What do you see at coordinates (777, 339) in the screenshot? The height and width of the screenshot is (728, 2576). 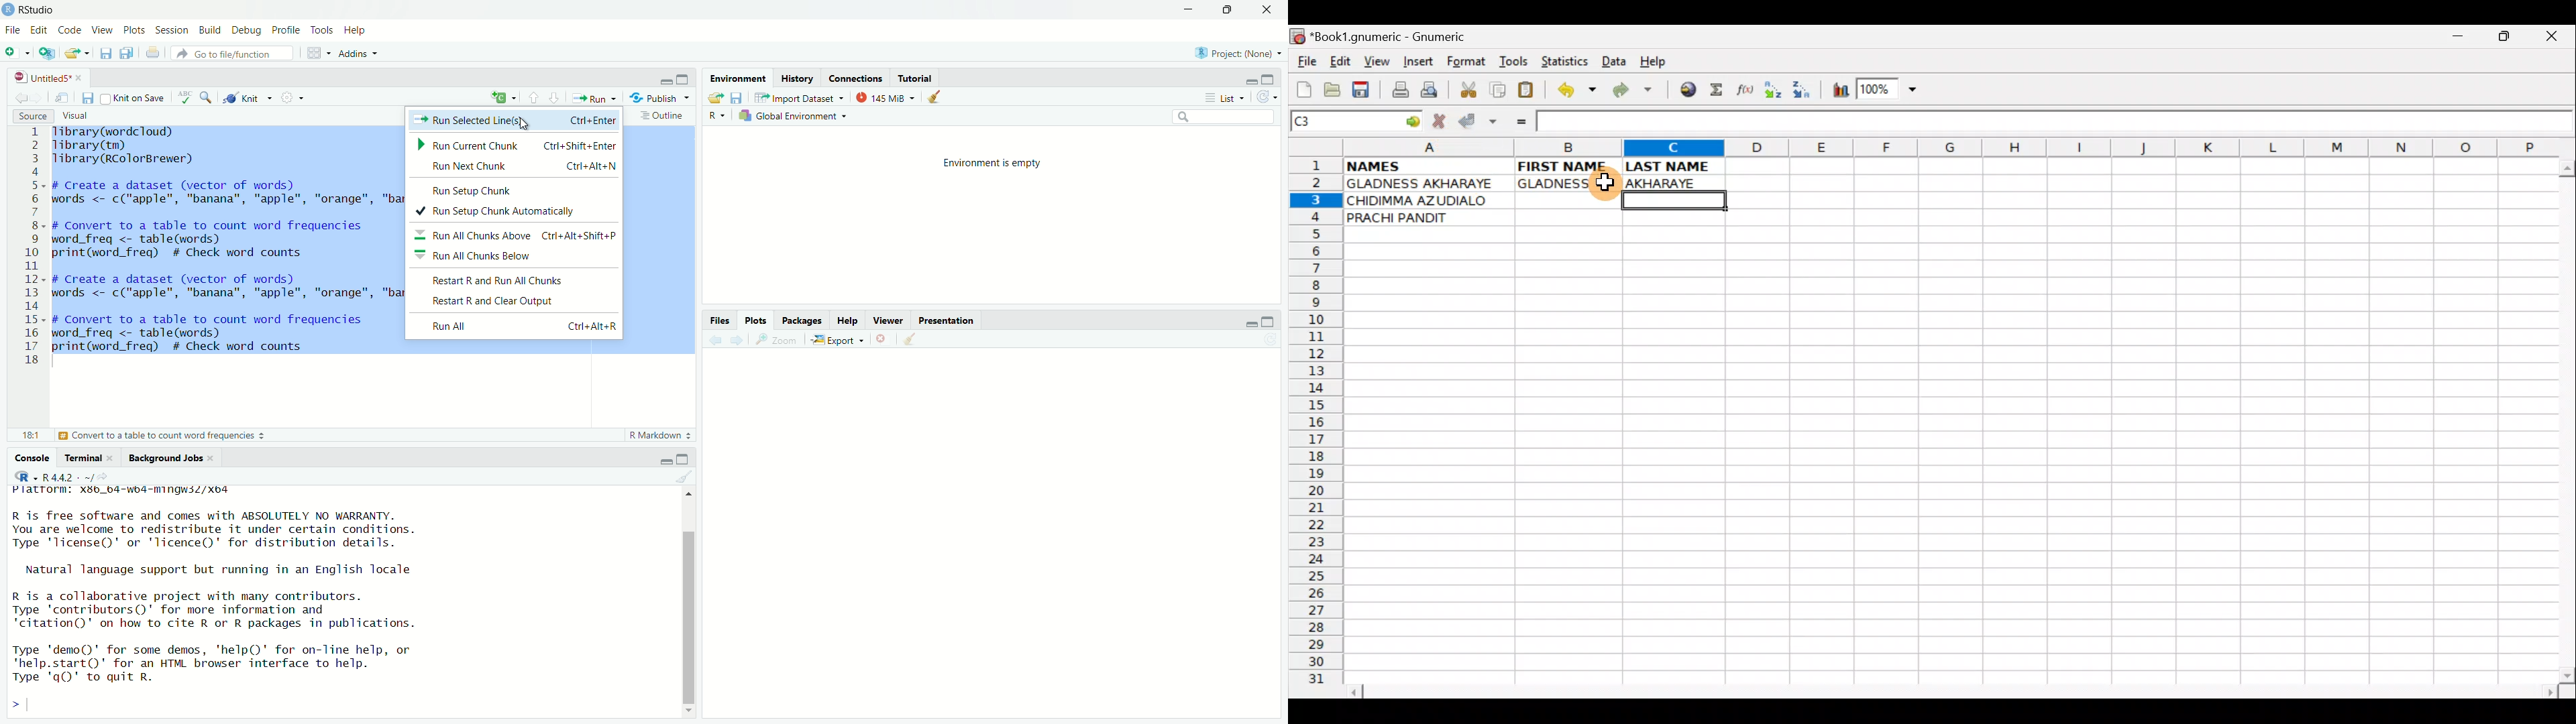 I see `Zoom` at bounding box center [777, 339].